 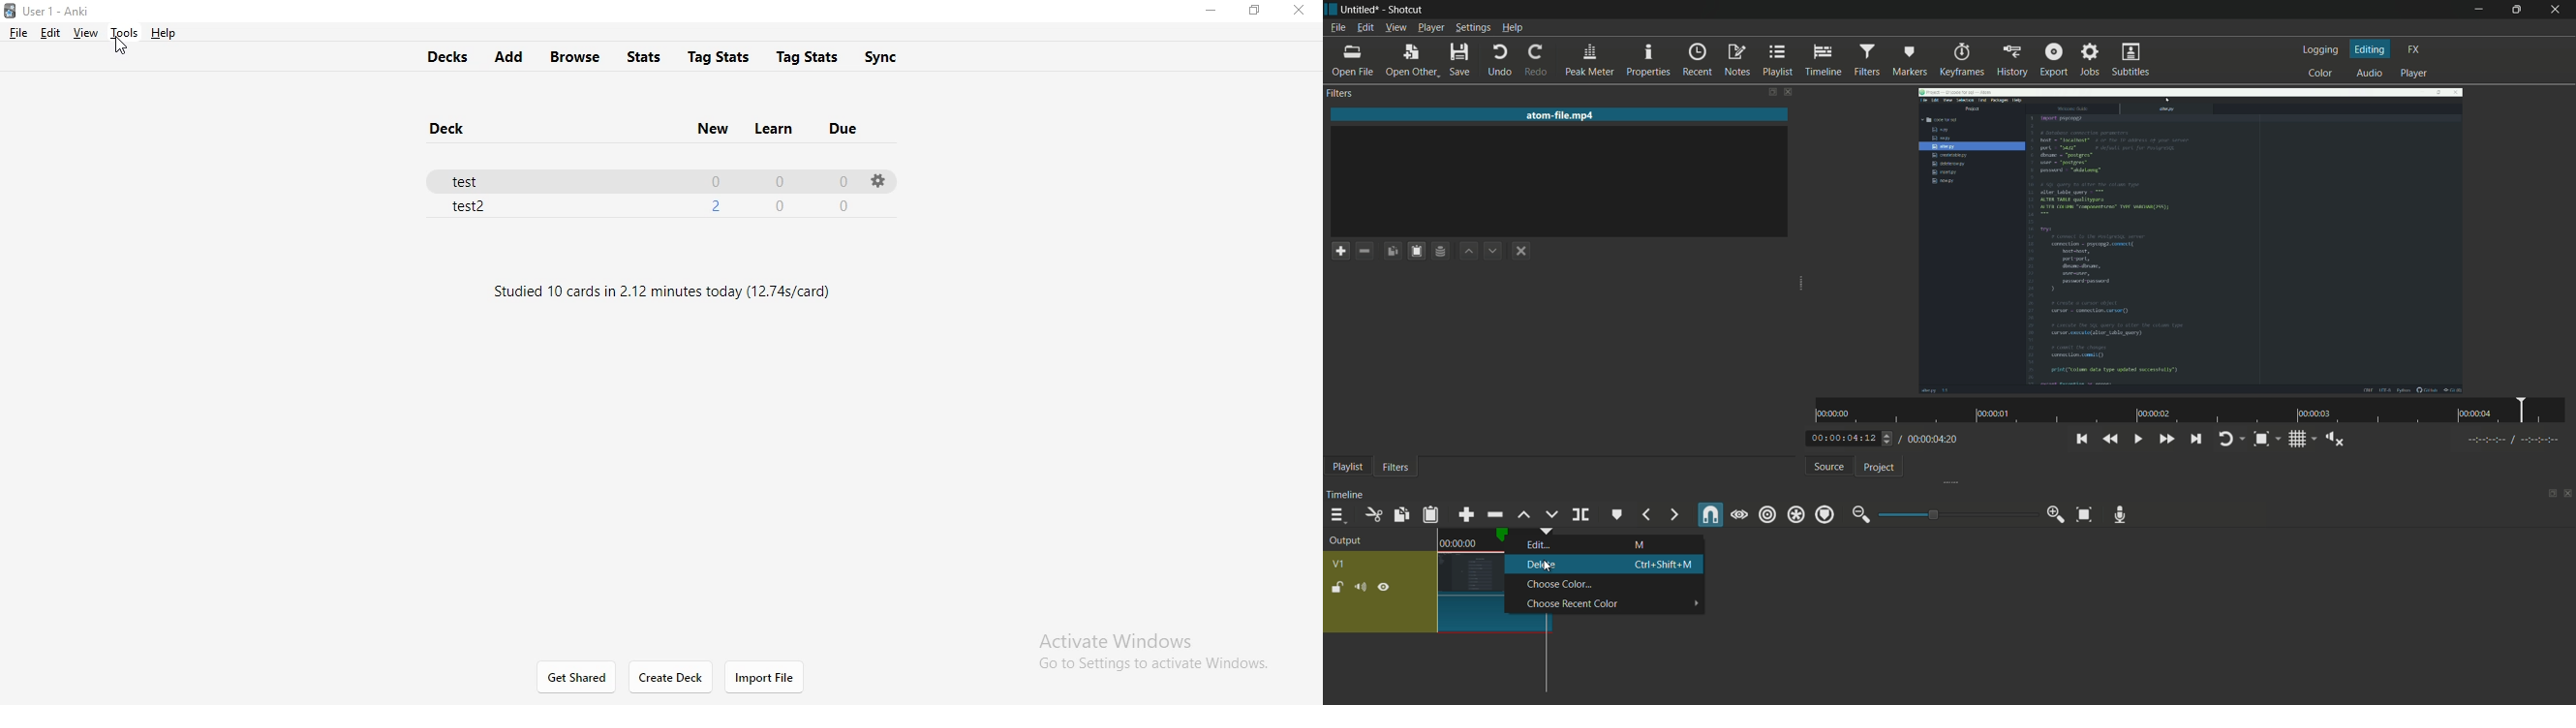 I want to click on show volume control, so click(x=2335, y=439).